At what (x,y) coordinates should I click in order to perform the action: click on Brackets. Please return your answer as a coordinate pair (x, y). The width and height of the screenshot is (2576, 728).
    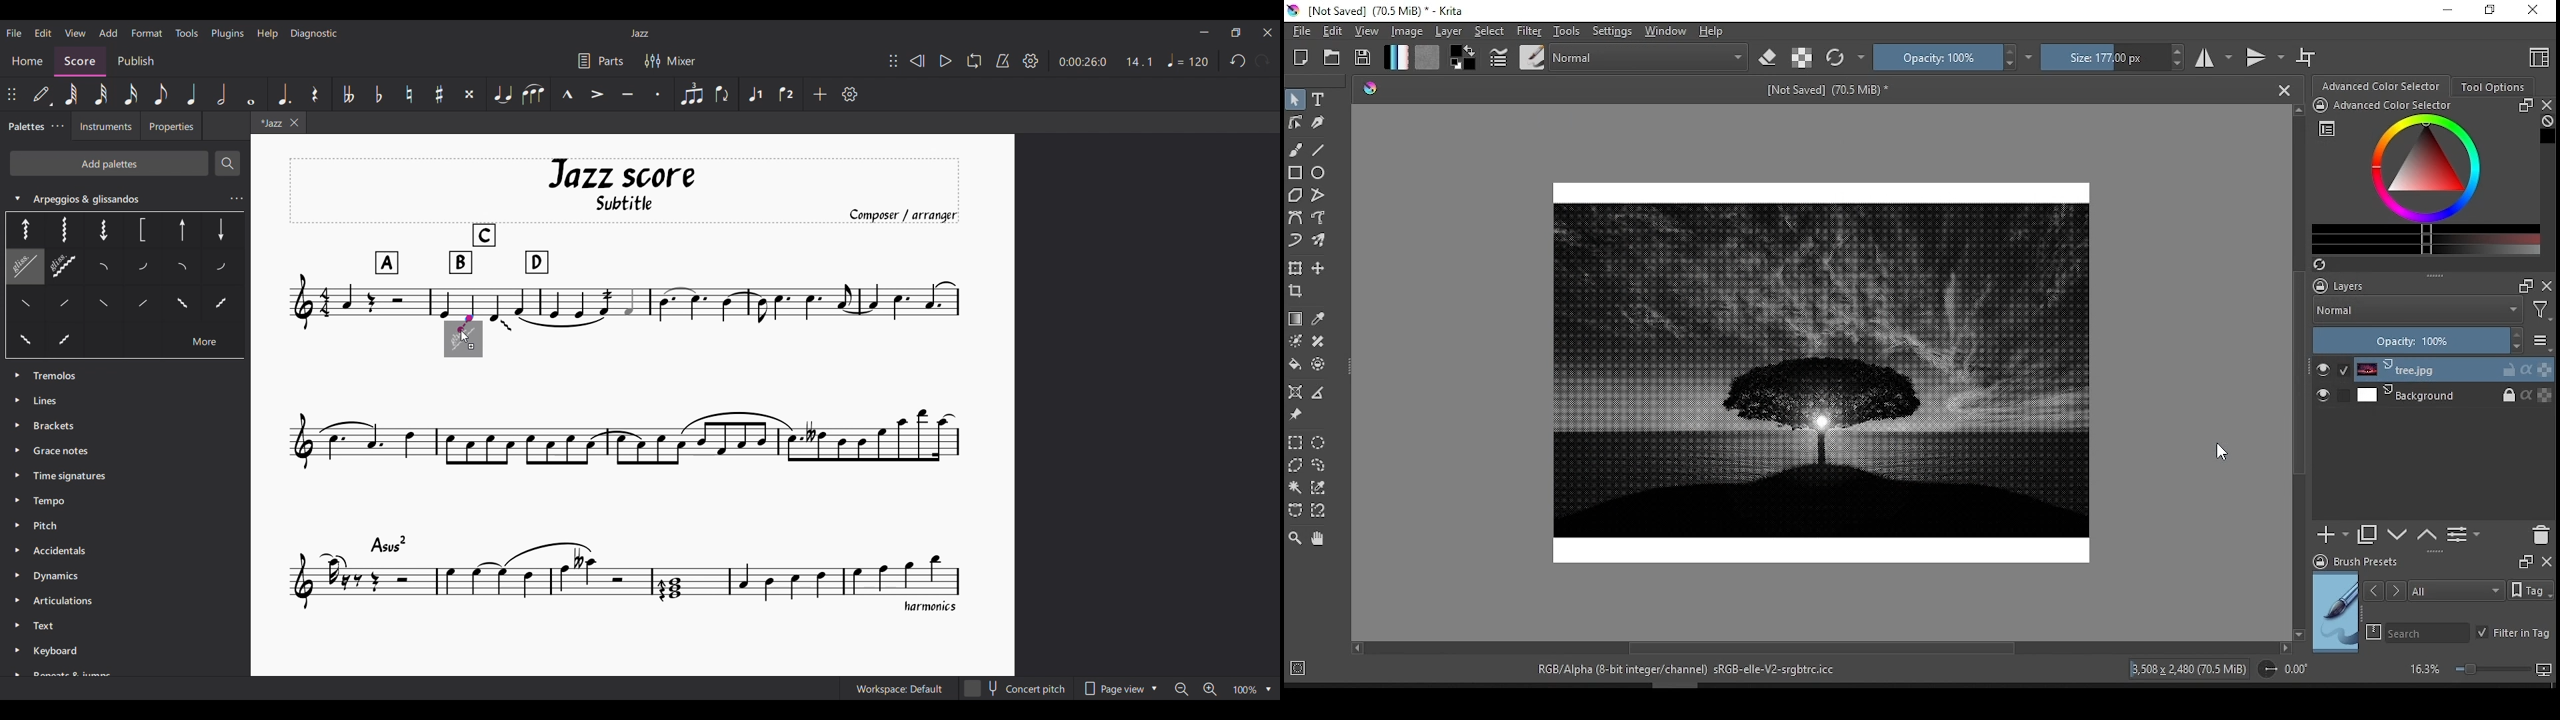
    Looking at the image, I should click on (55, 424).